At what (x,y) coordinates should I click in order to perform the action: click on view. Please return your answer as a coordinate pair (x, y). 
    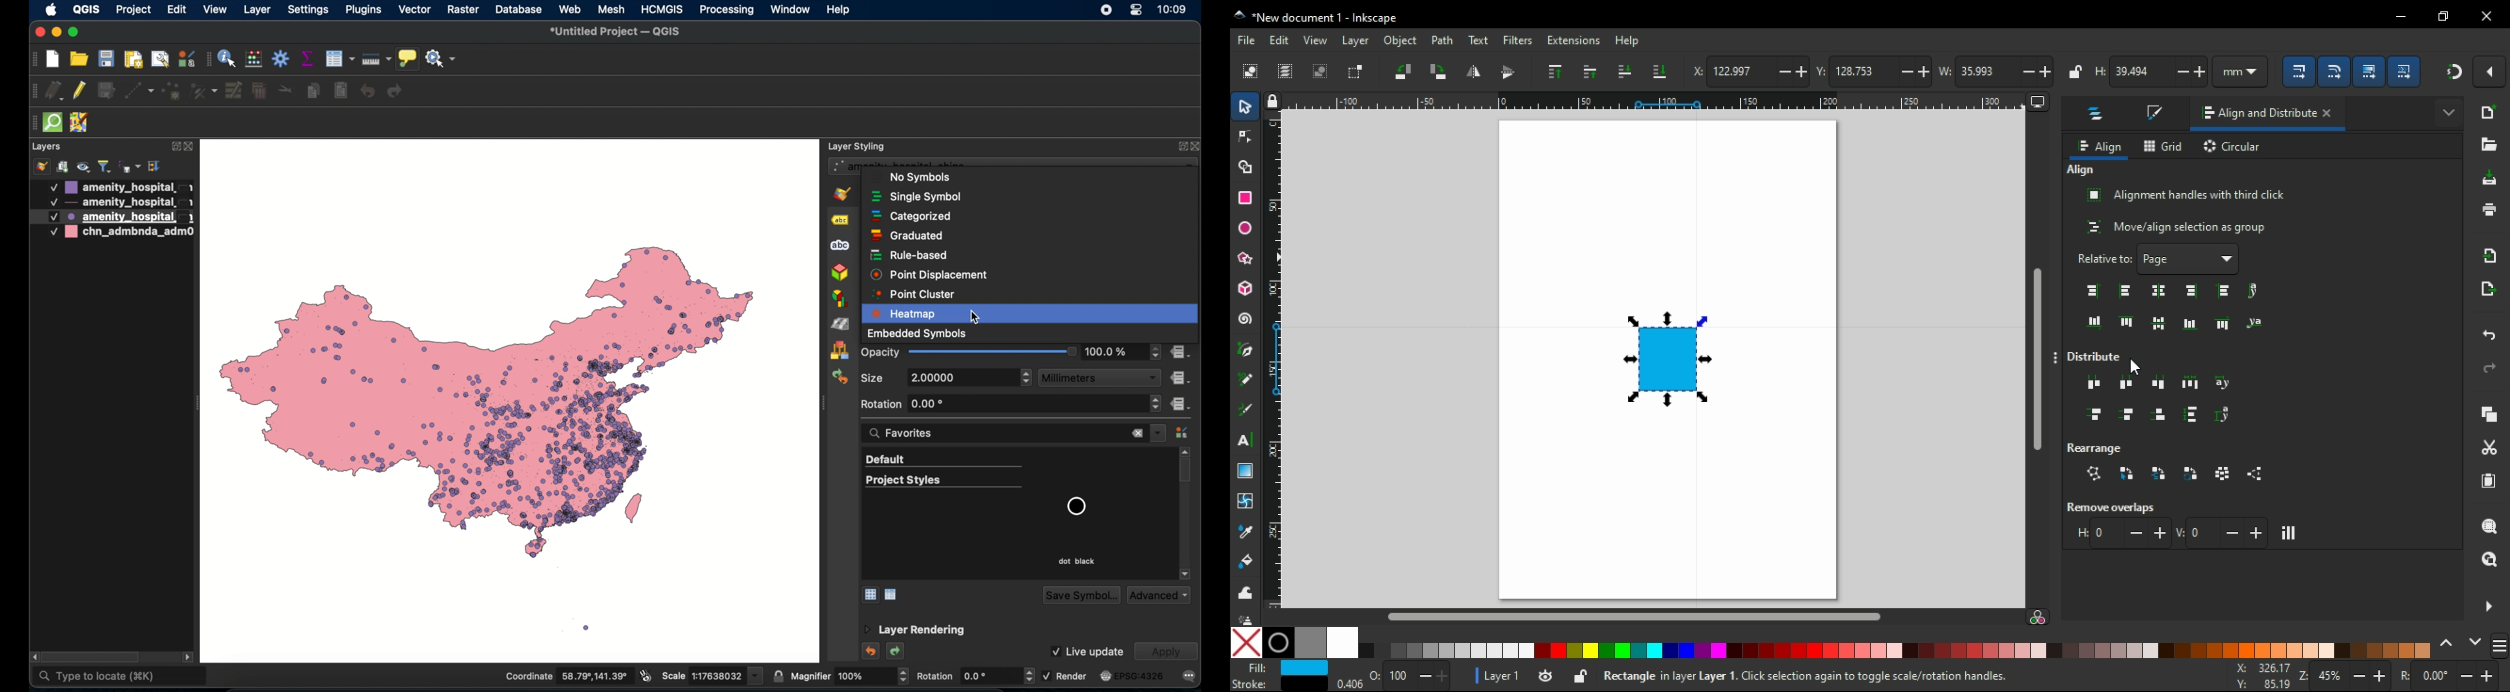
    Looking at the image, I should click on (1316, 40).